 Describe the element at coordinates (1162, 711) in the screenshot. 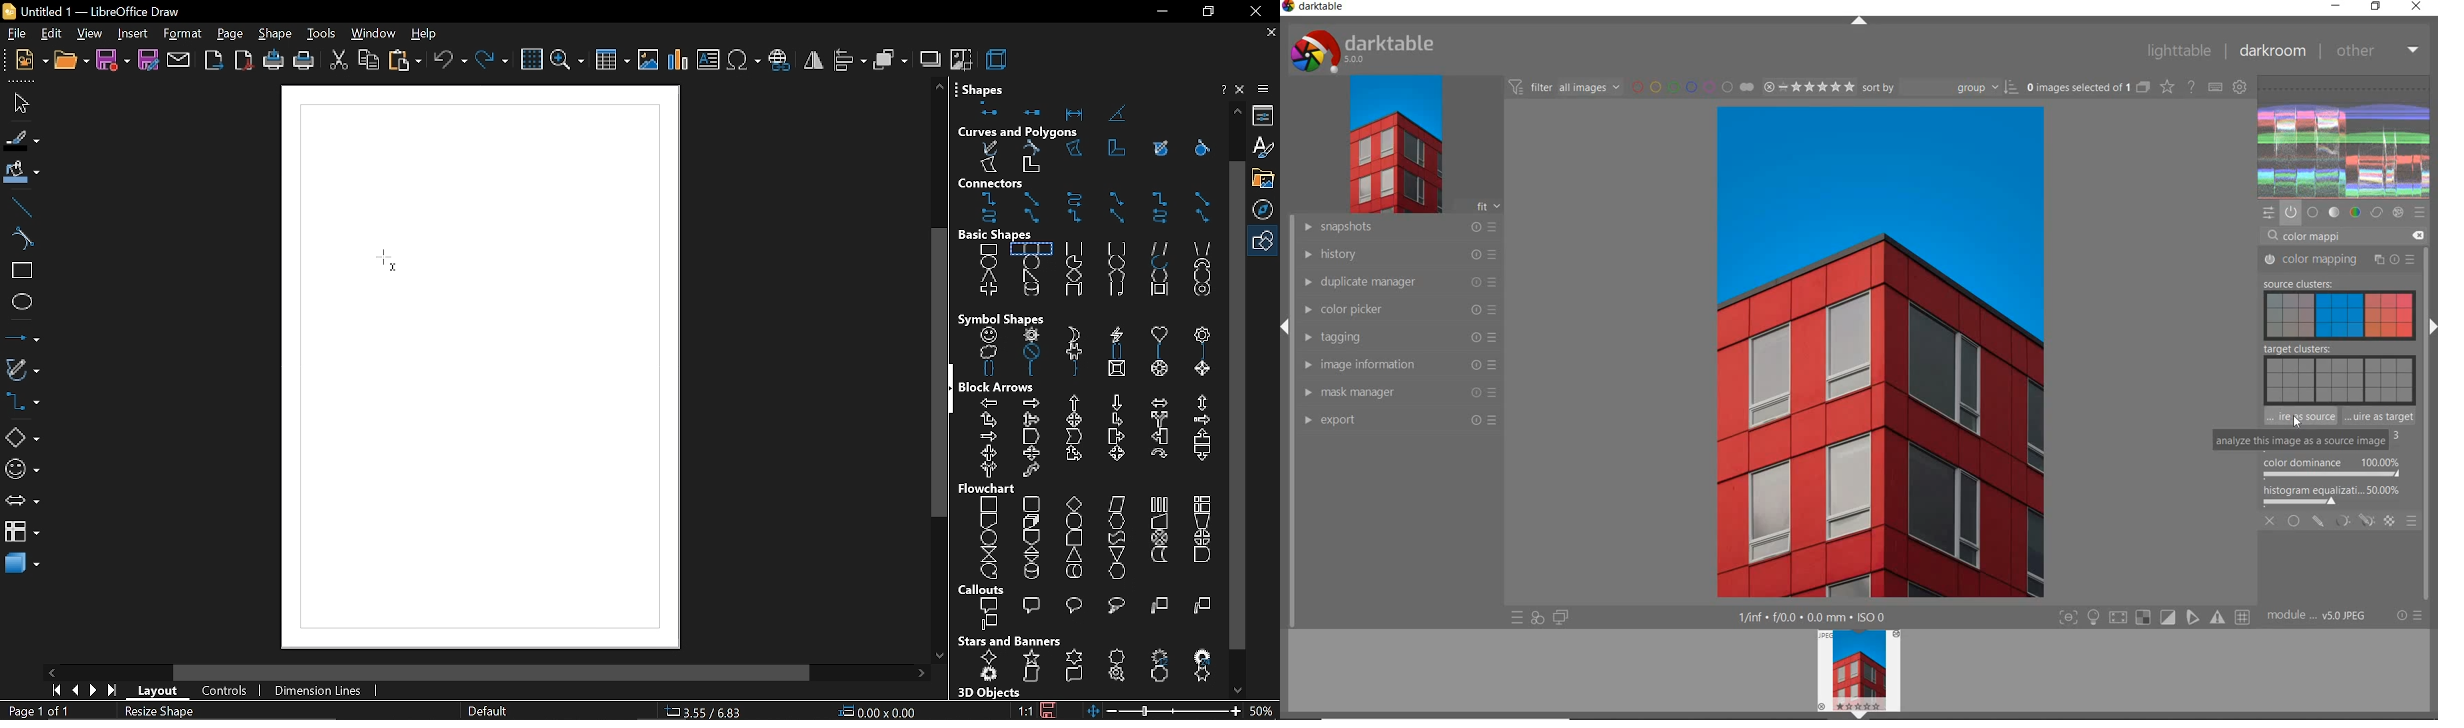

I see `change zoom` at that location.